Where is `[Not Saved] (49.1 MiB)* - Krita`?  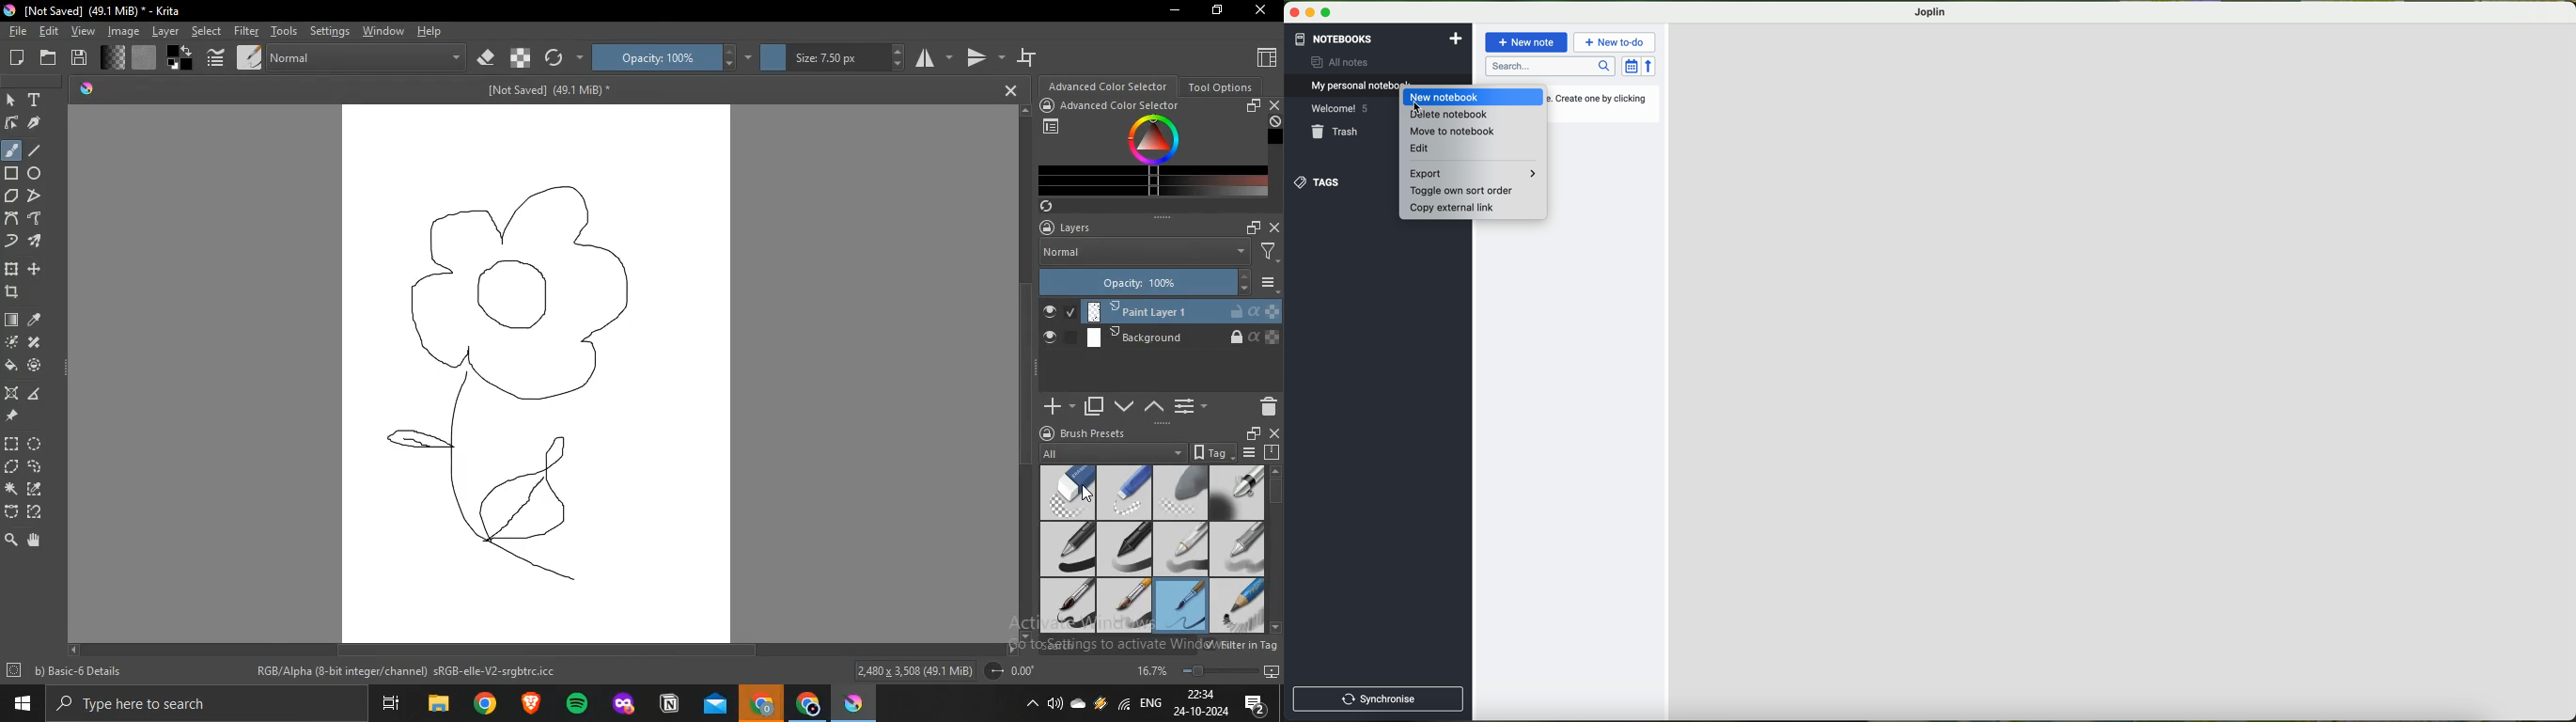 [Not Saved] (49.1 MiB)* - Krita is located at coordinates (109, 12).